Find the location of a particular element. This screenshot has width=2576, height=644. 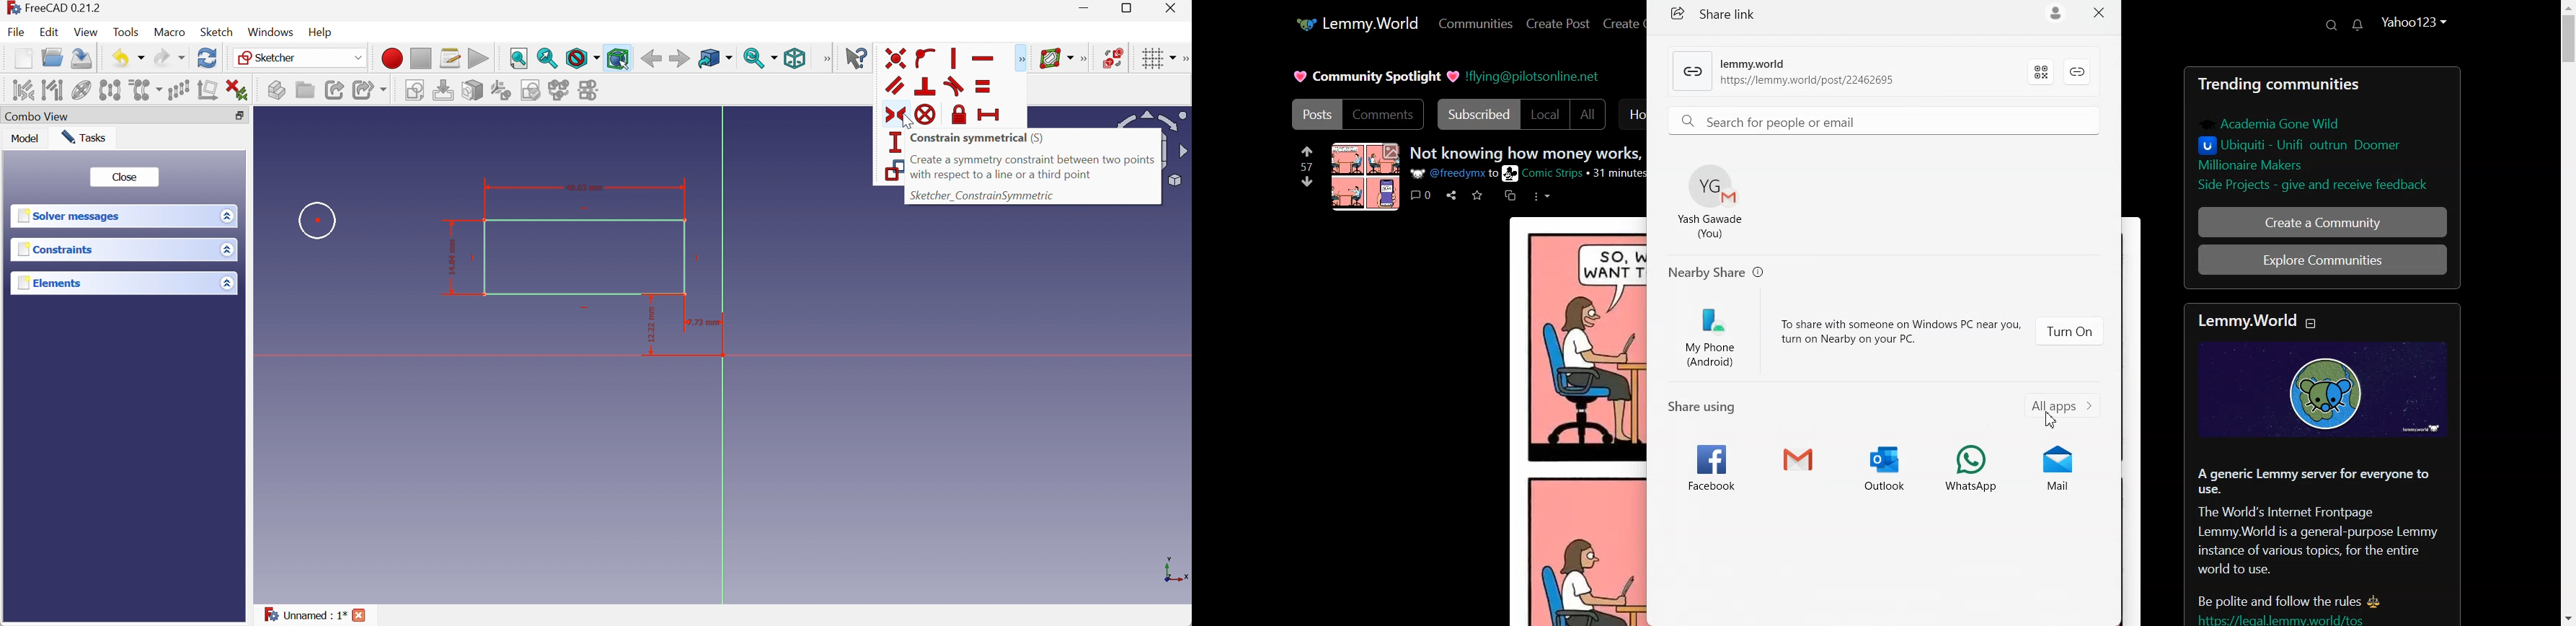

Constrain horizontally is located at coordinates (986, 58).